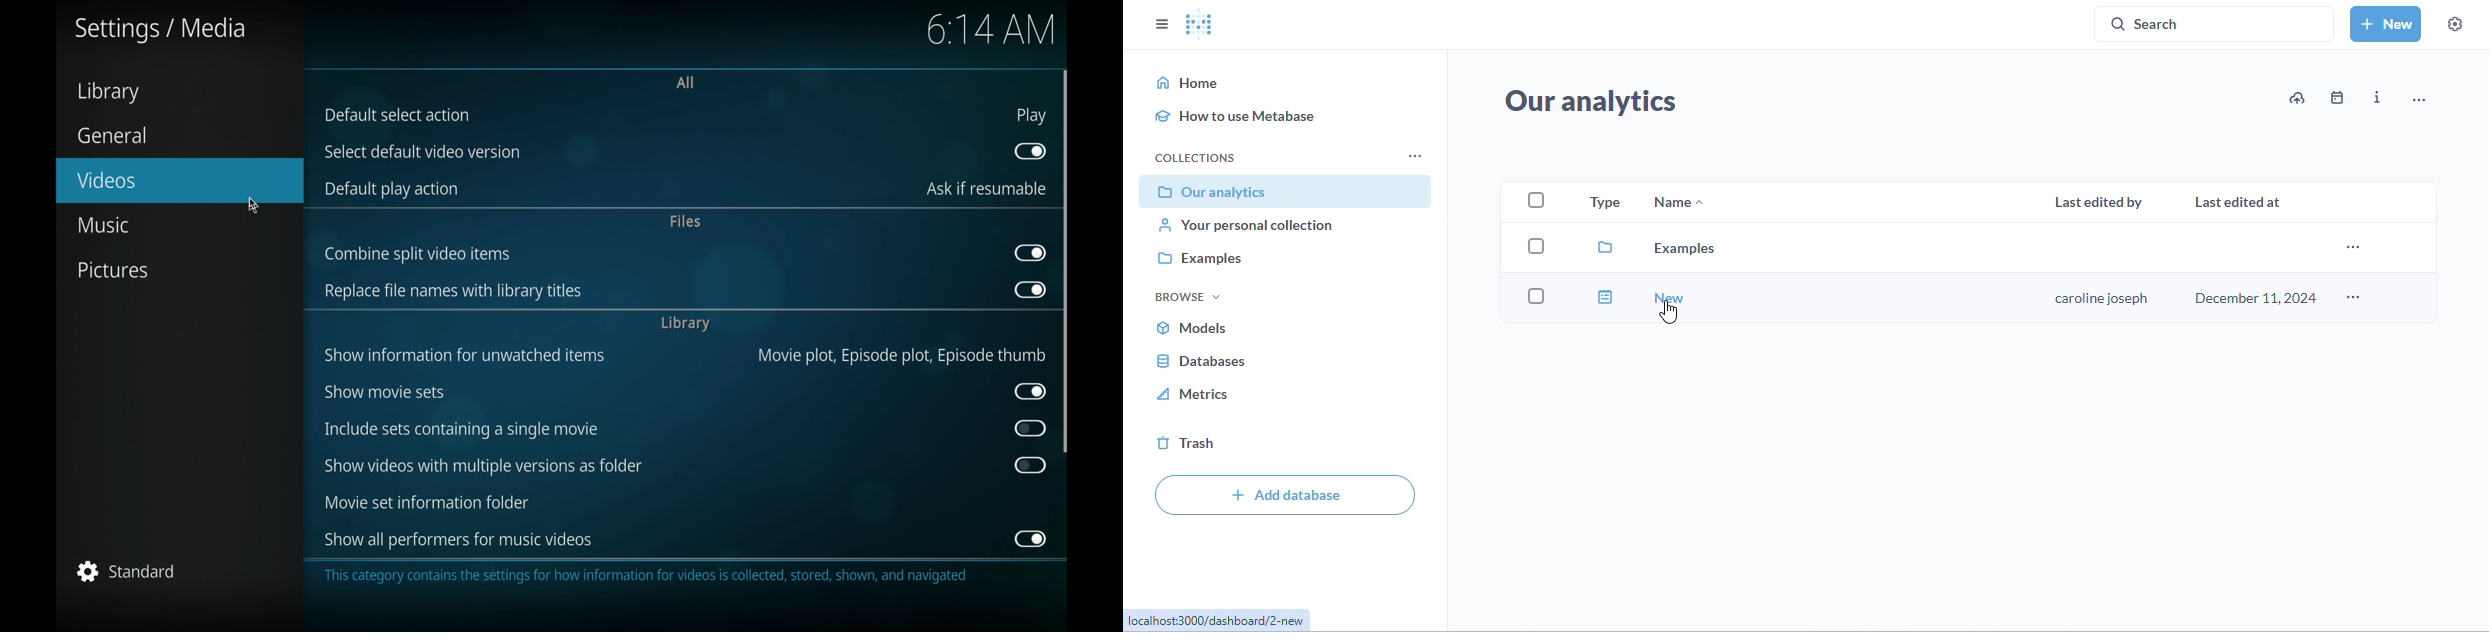 Image resolution: width=2492 pixels, height=644 pixels. I want to click on library, so click(685, 324).